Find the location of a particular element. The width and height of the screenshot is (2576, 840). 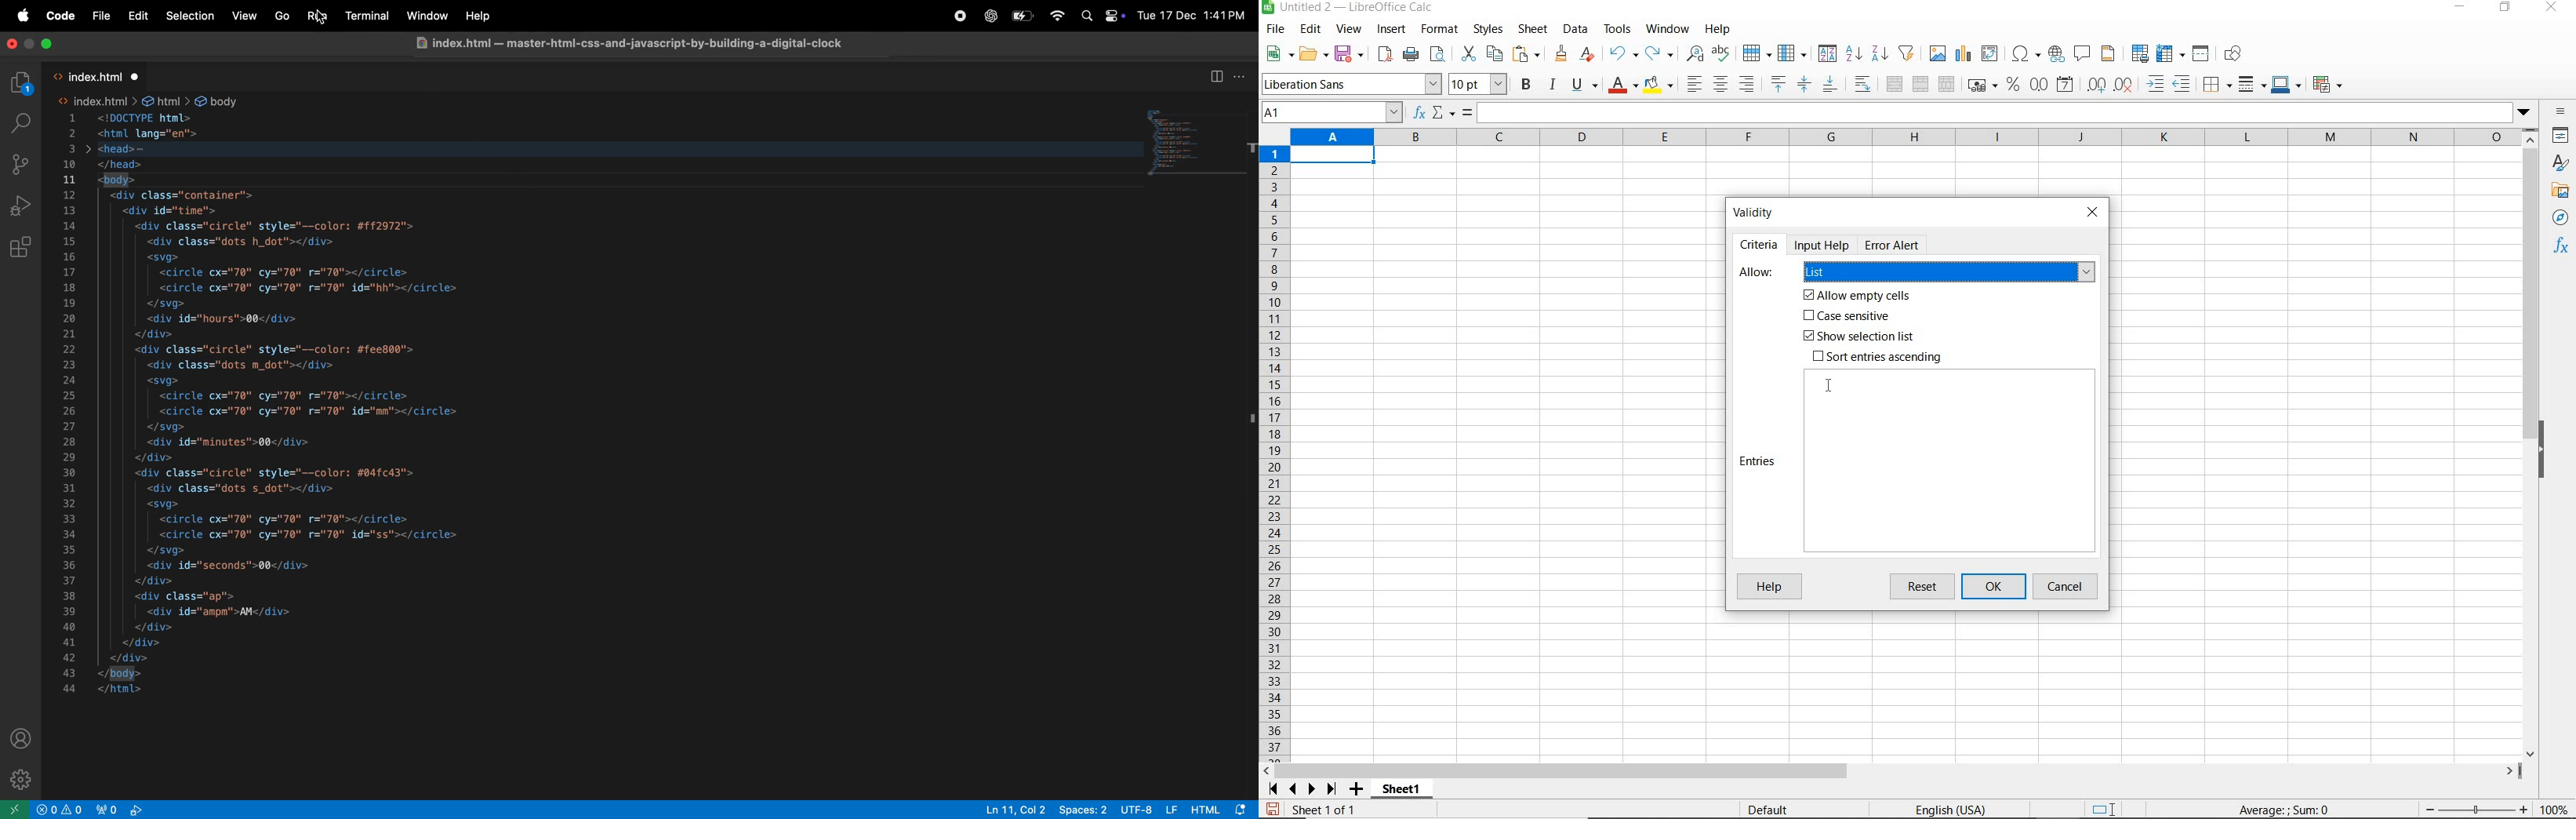

File is located at coordinates (101, 16).